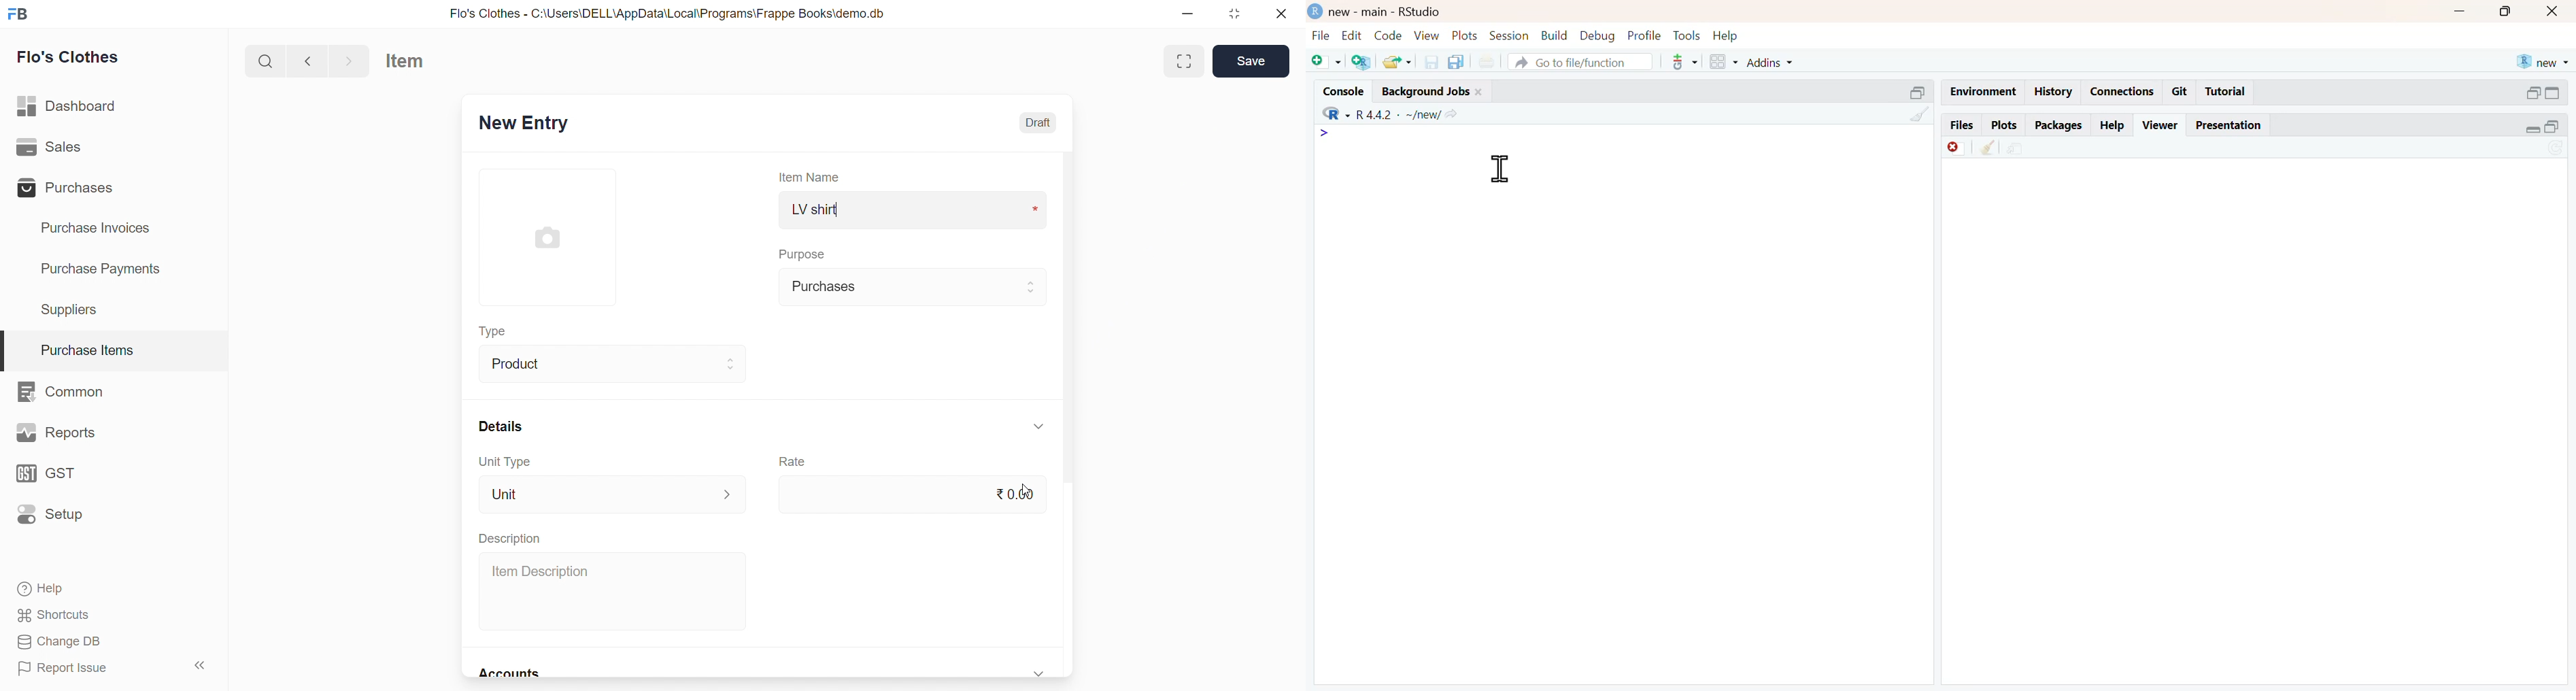 The image size is (2576, 700). I want to click on GST, so click(64, 475).